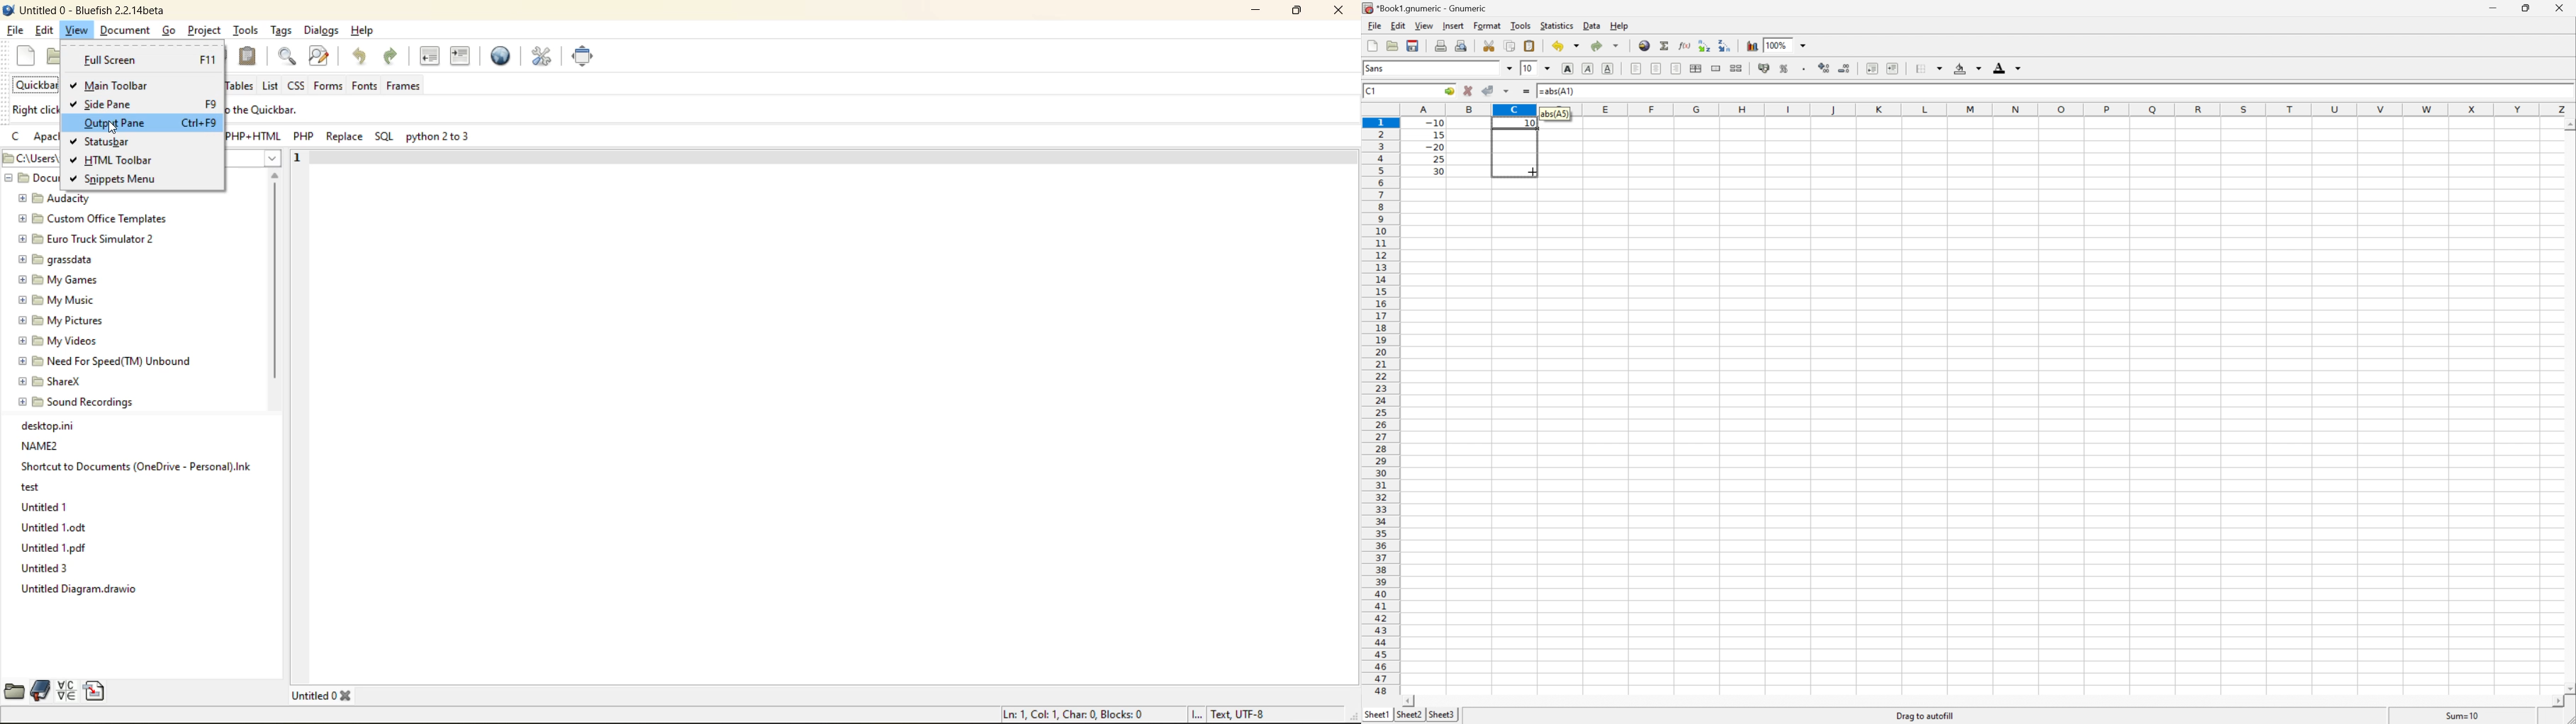 The width and height of the screenshot is (2576, 728). I want to click on Sort the selected region in descending order based on the first column selected, so click(1724, 45).